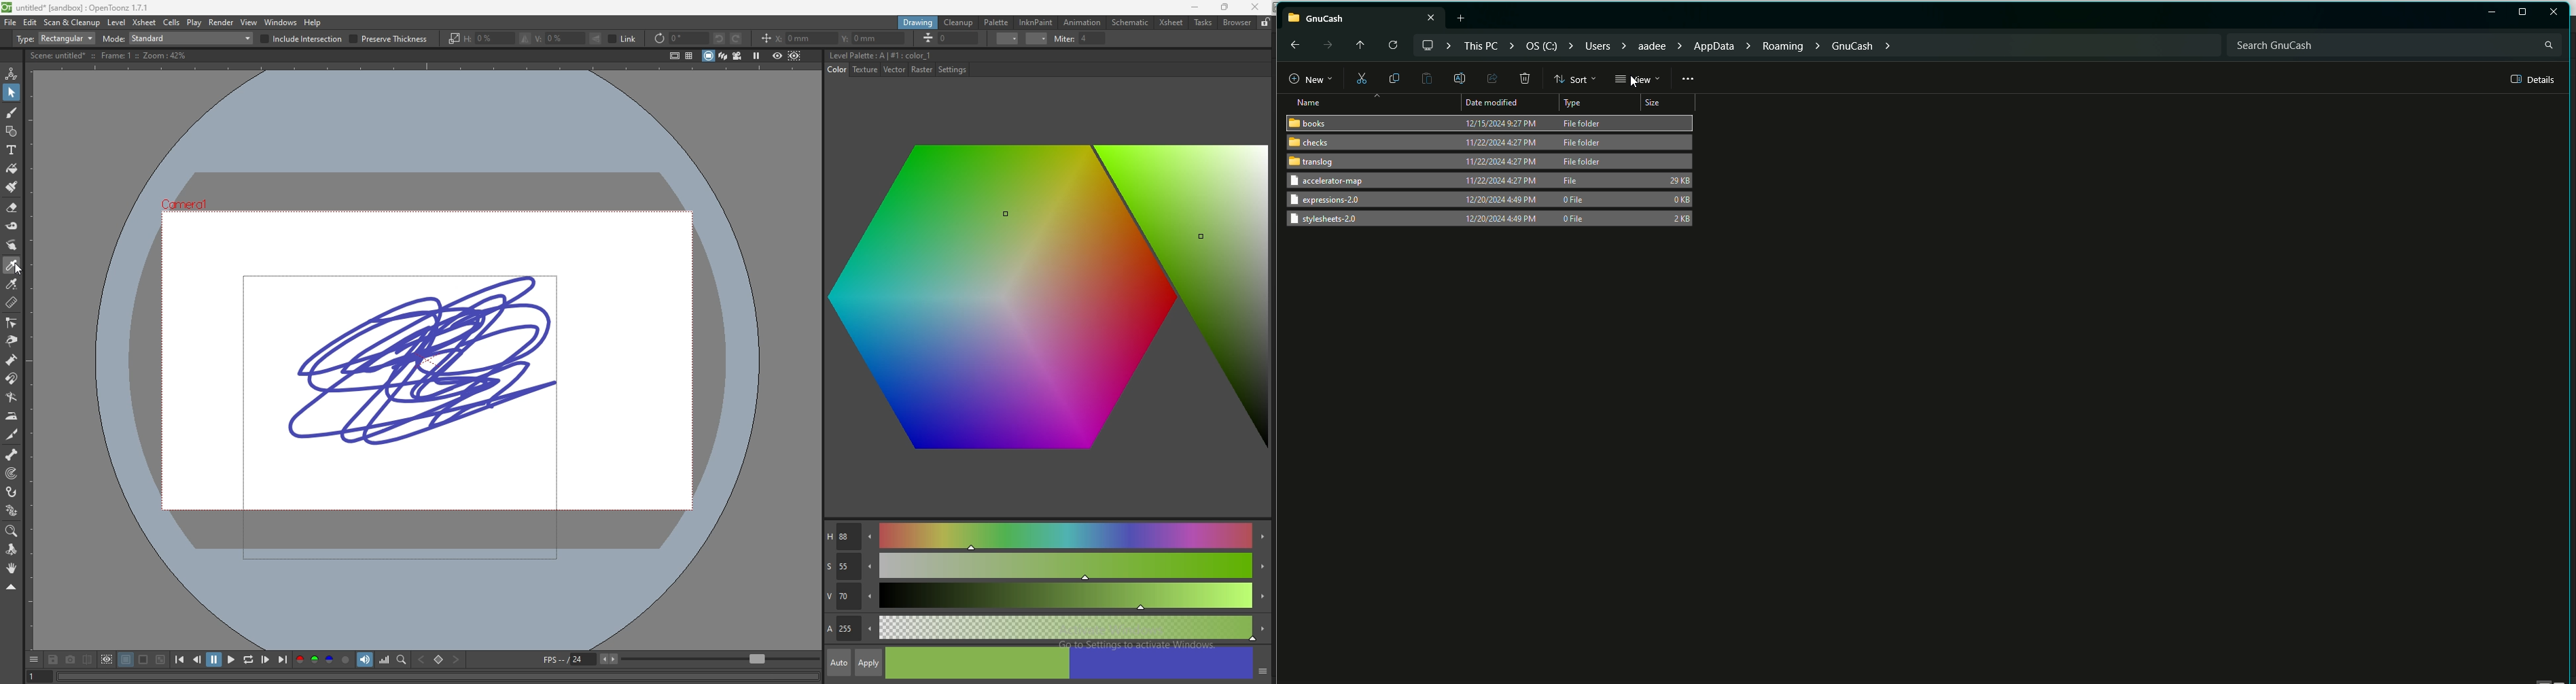 The height and width of the screenshot is (700, 2576). I want to click on previous key, so click(422, 659).